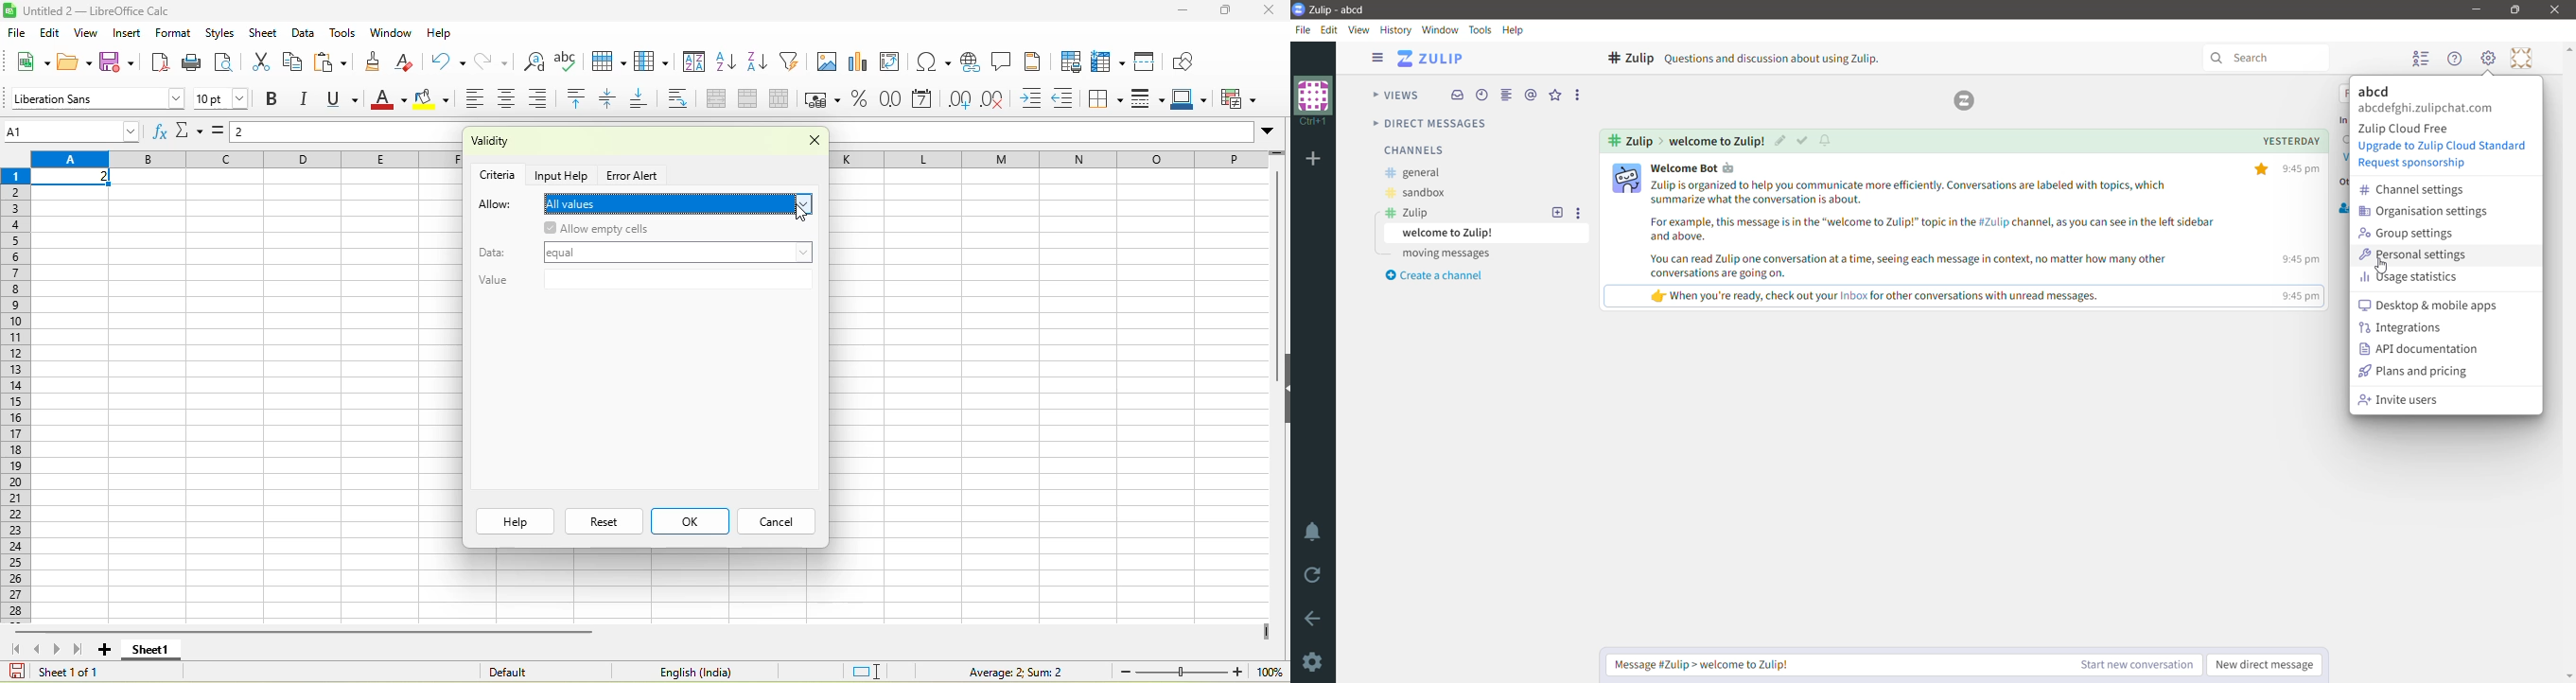  What do you see at coordinates (860, 63) in the screenshot?
I see `chart` at bounding box center [860, 63].